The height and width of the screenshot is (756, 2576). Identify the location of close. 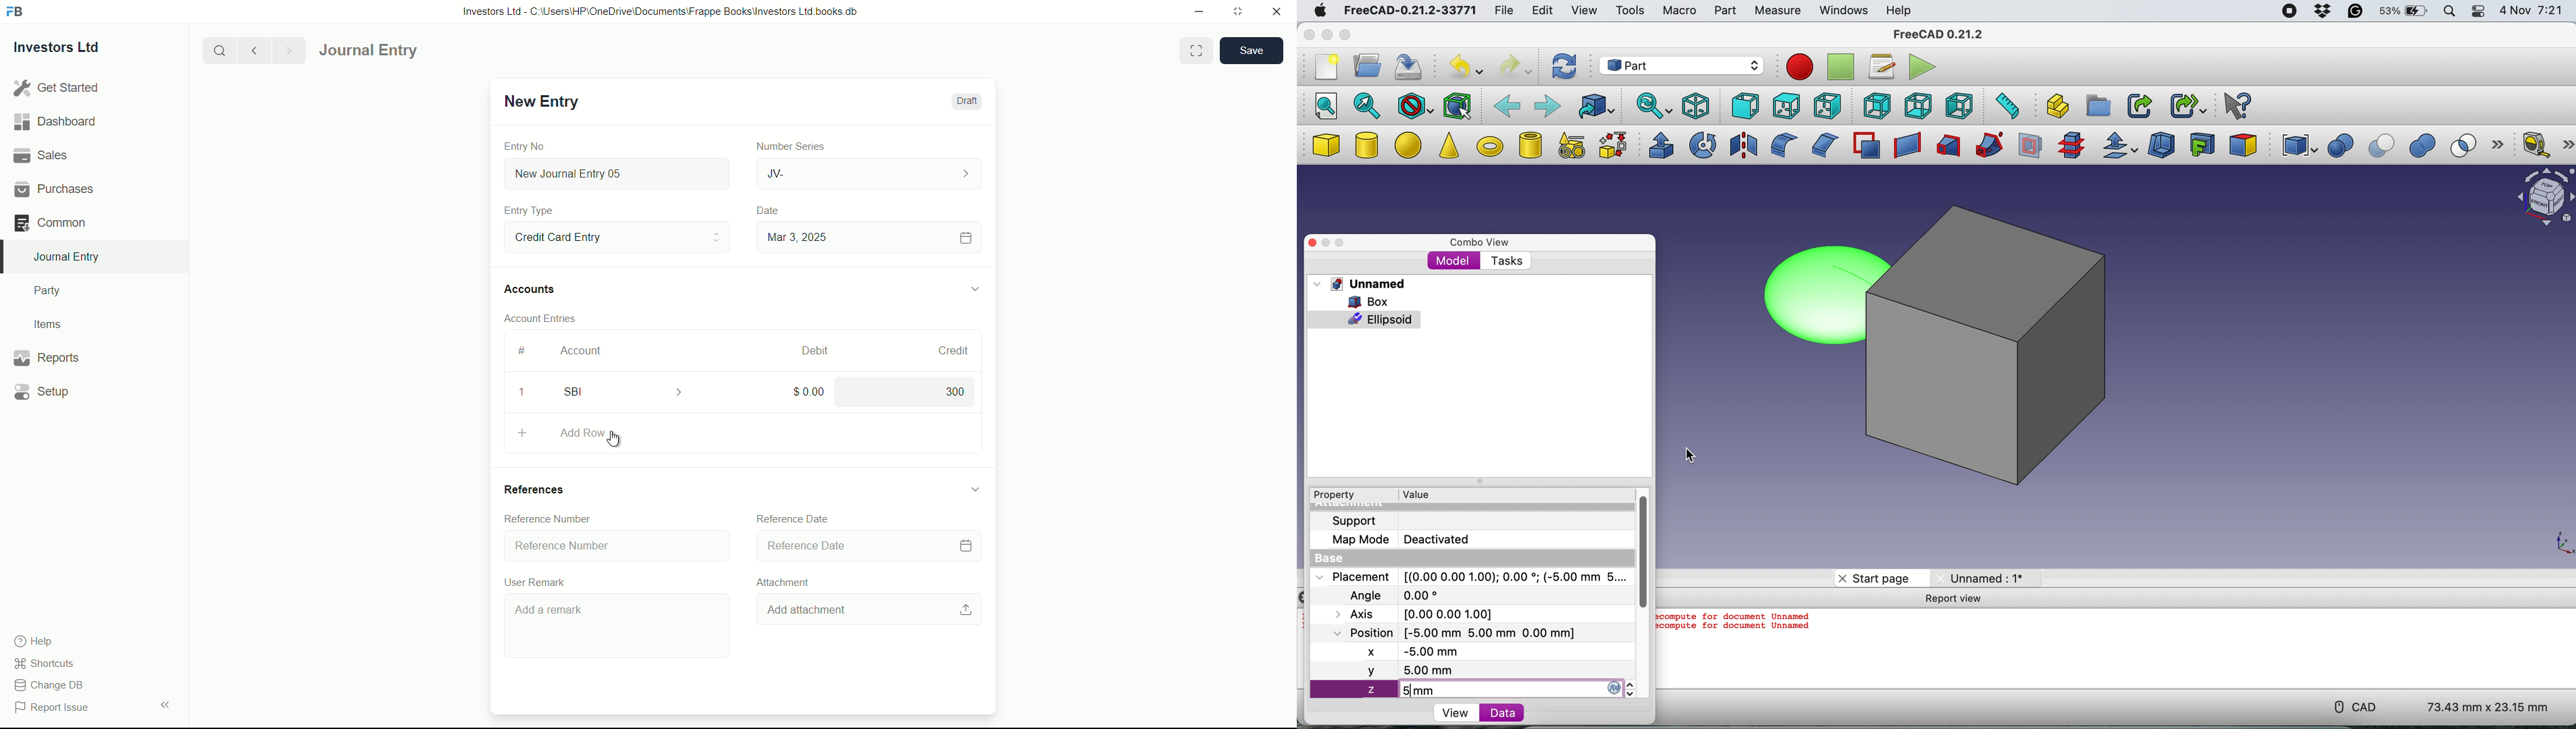
(1277, 12).